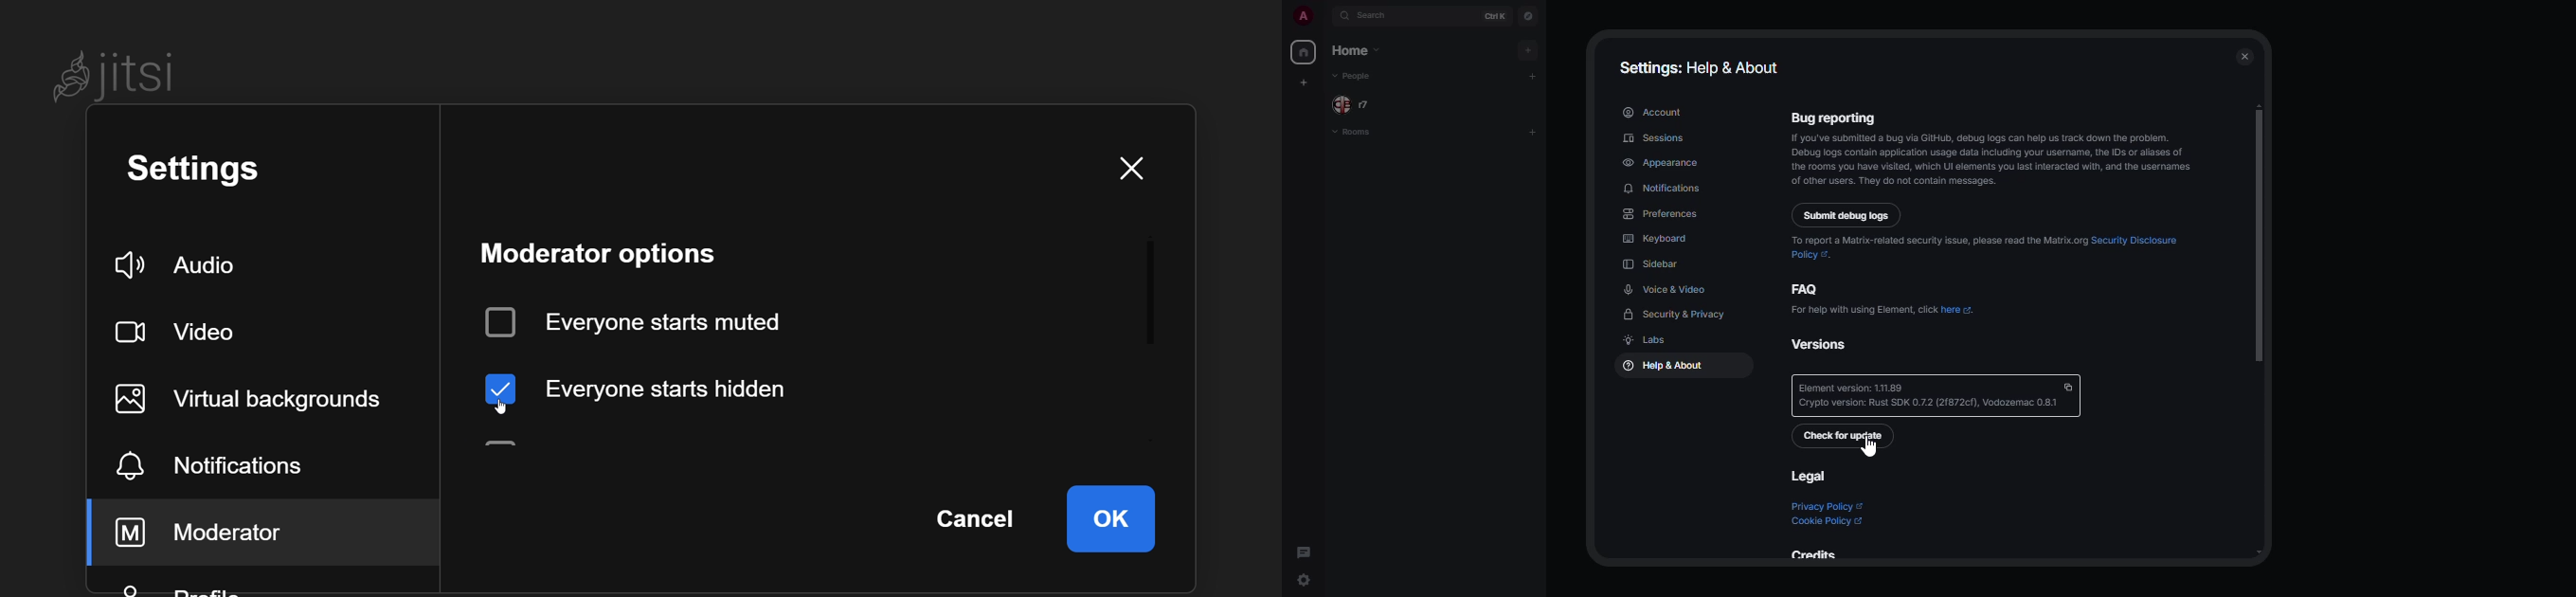  Describe the element at coordinates (1363, 51) in the screenshot. I see `home` at that location.